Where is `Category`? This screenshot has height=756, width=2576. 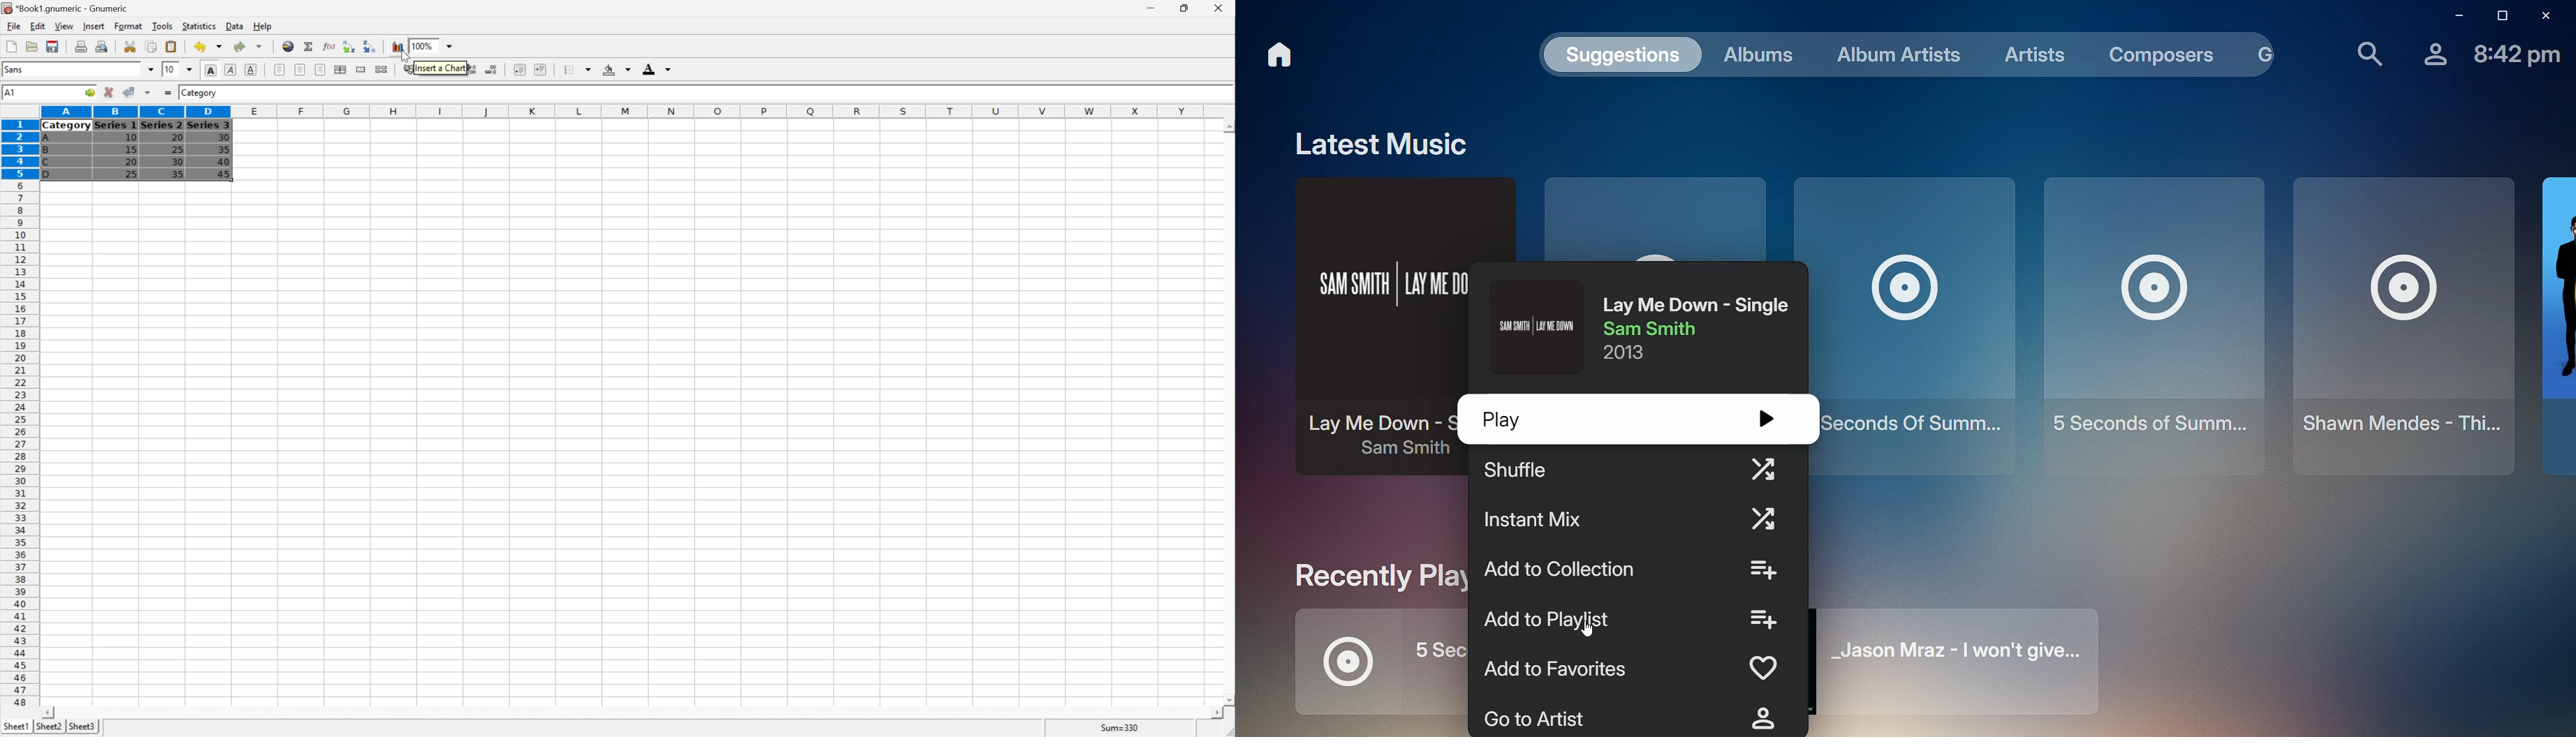
Category is located at coordinates (200, 93).